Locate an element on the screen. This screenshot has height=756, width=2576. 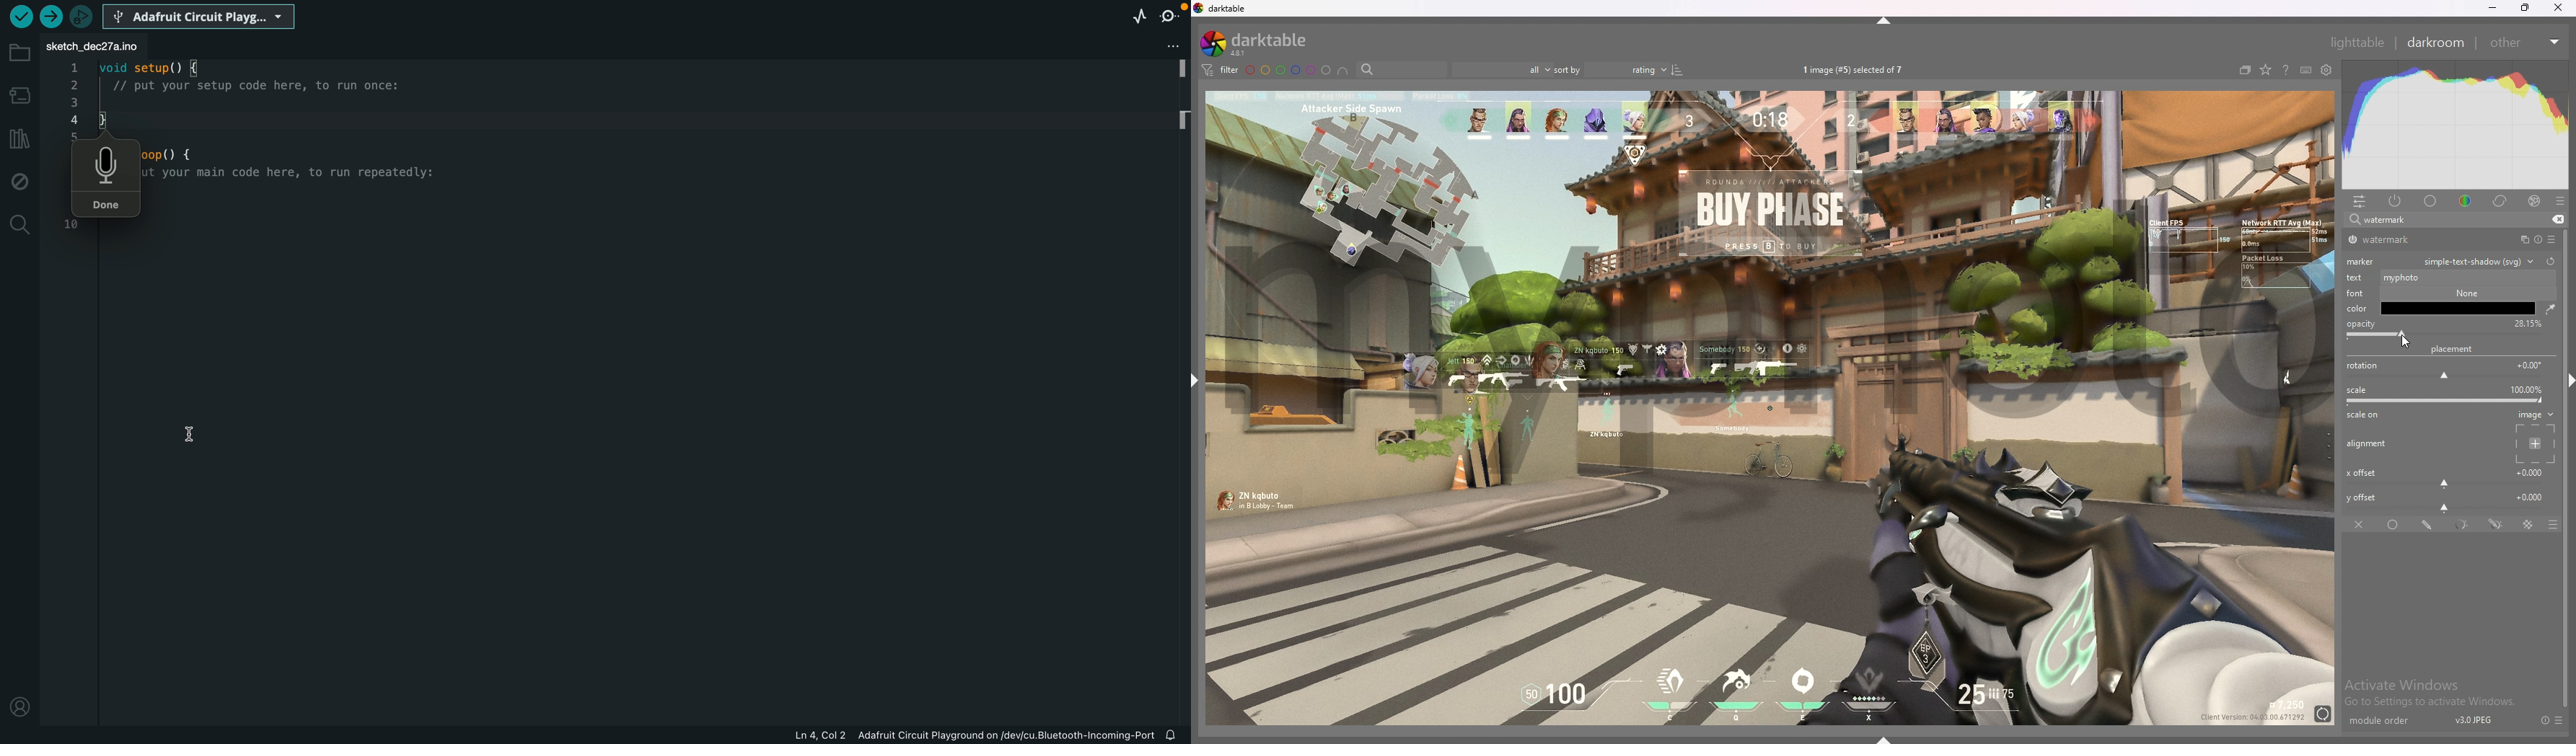
hide is located at coordinates (2564, 378).